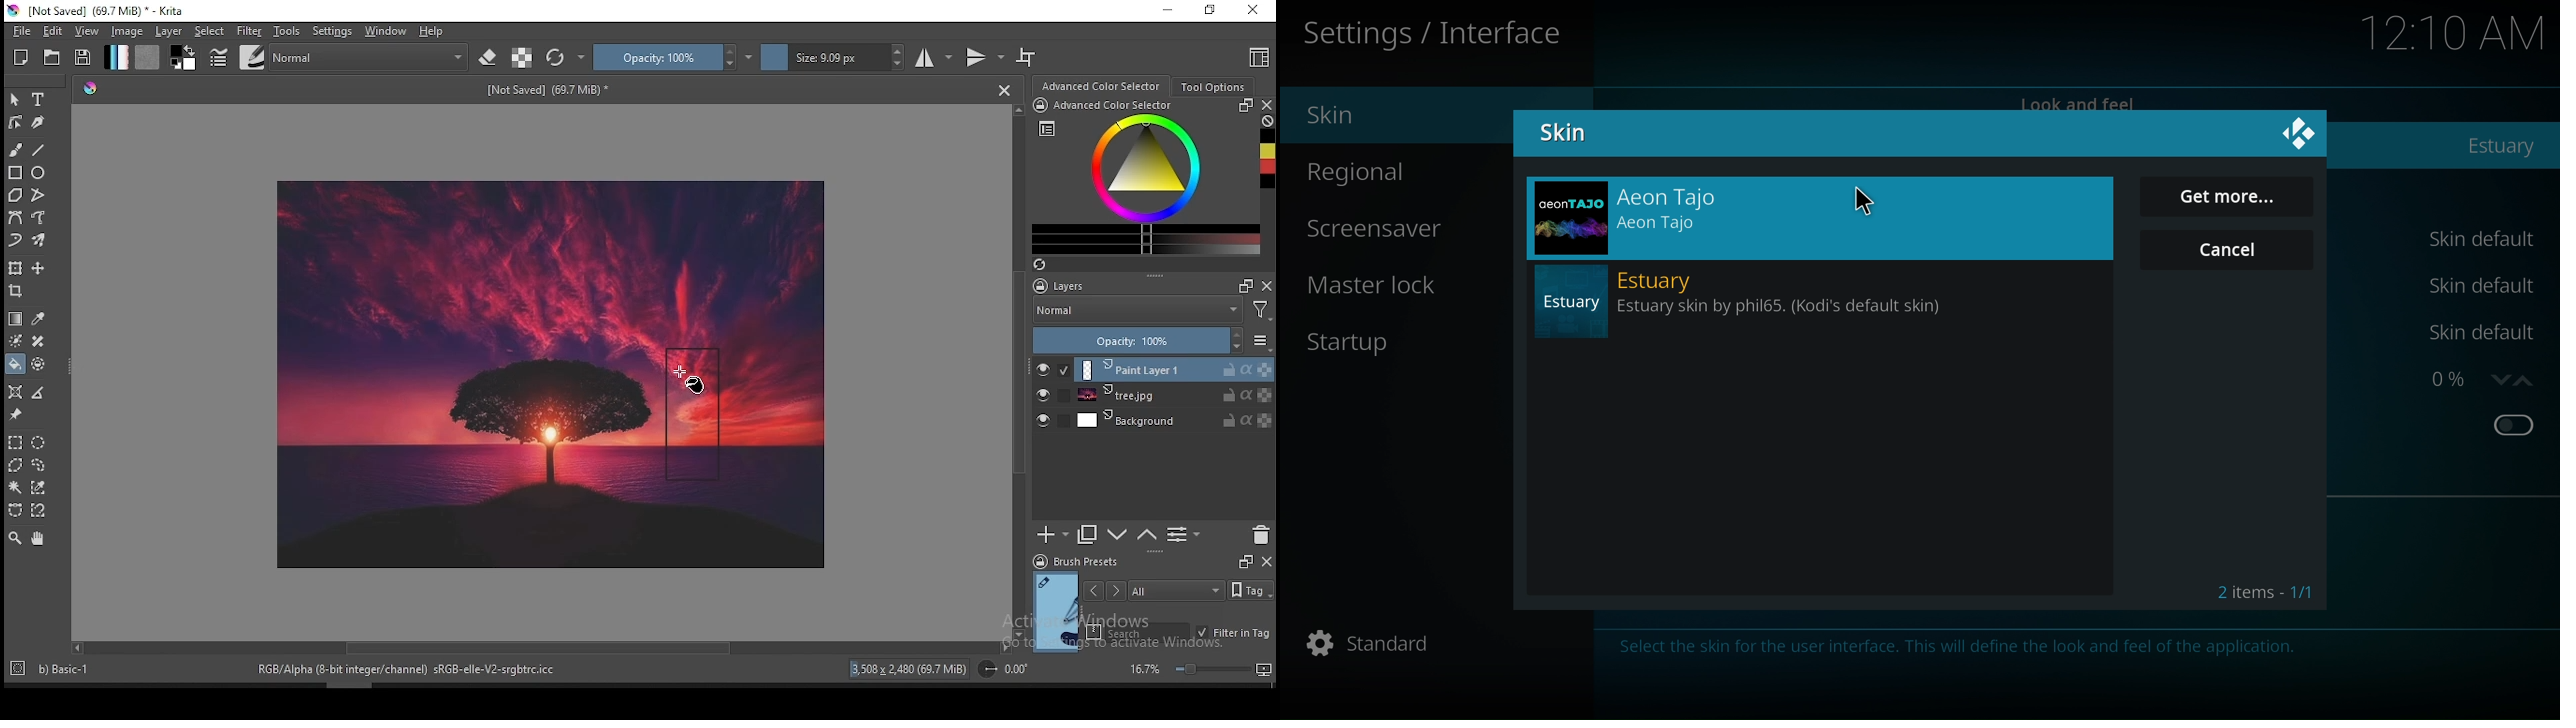 This screenshot has width=2576, height=728. I want to click on help, so click(432, 32).